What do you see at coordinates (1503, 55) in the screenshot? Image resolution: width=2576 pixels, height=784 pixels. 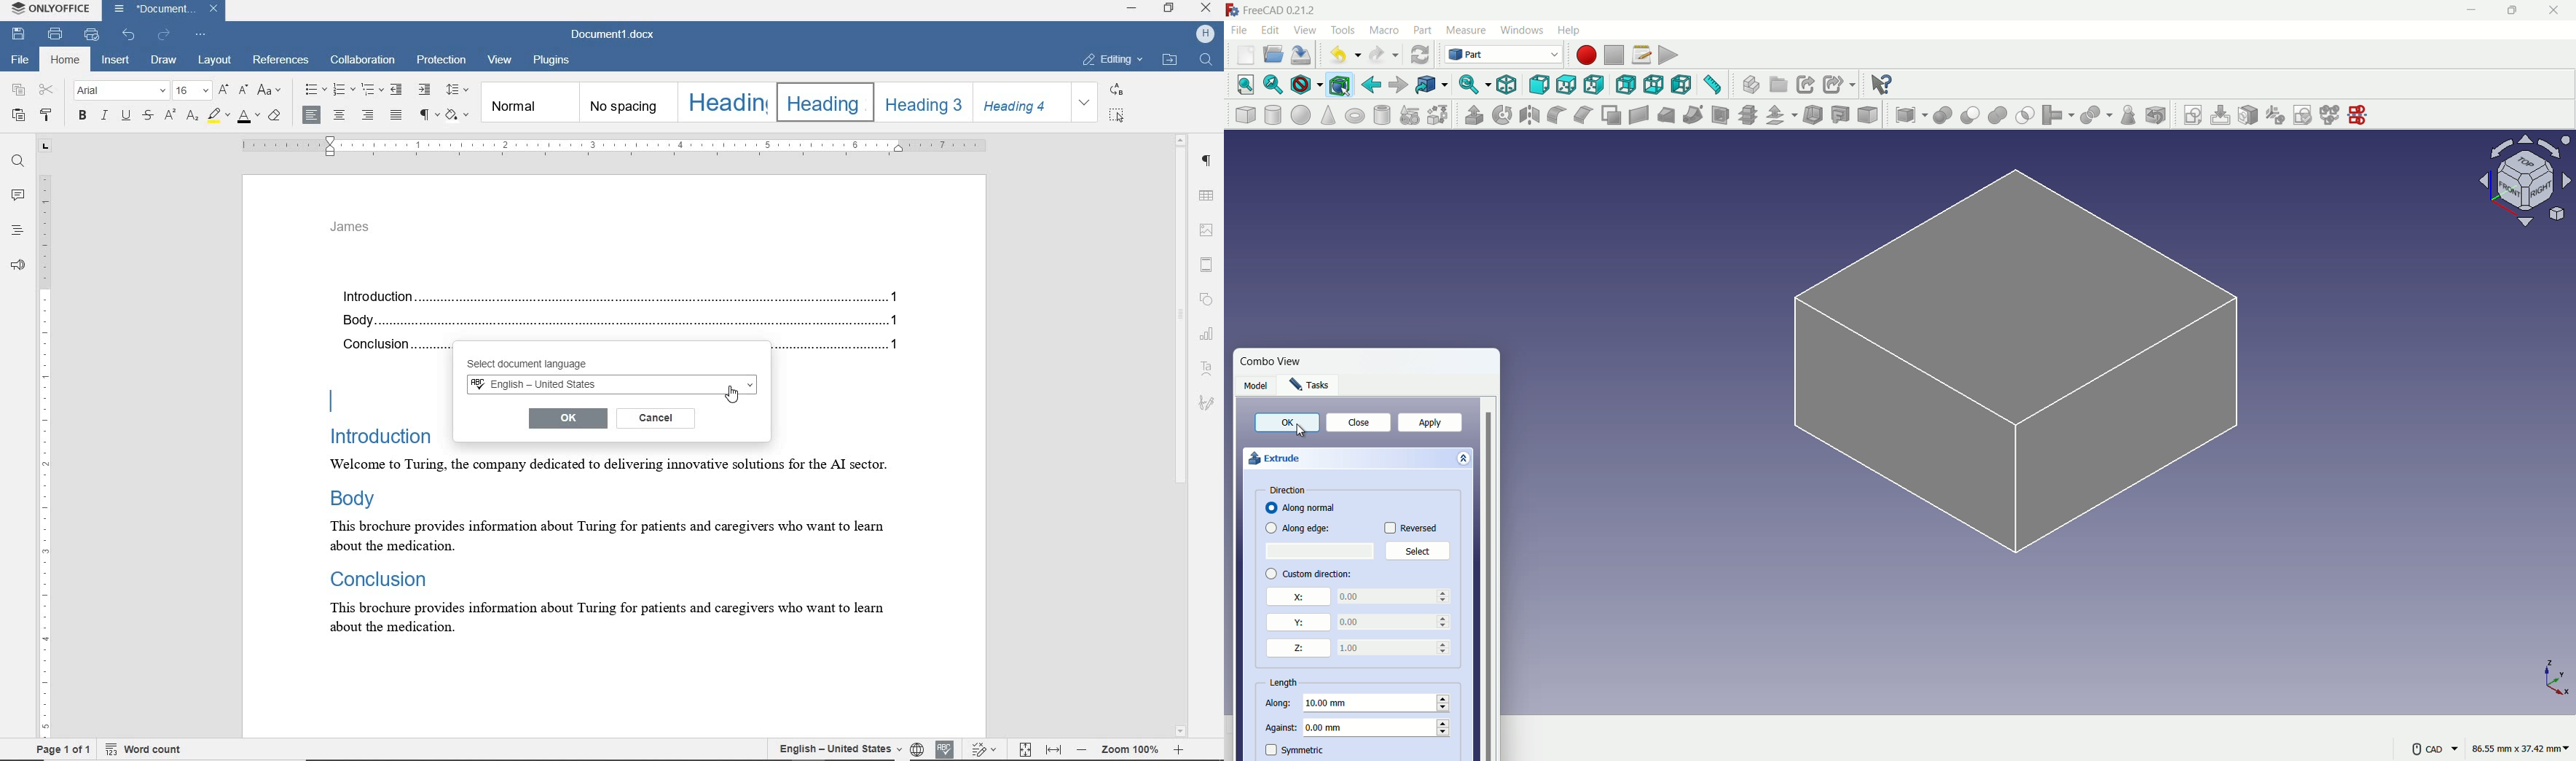 I see `switch workbenches` at bounding box center [1503, 55].